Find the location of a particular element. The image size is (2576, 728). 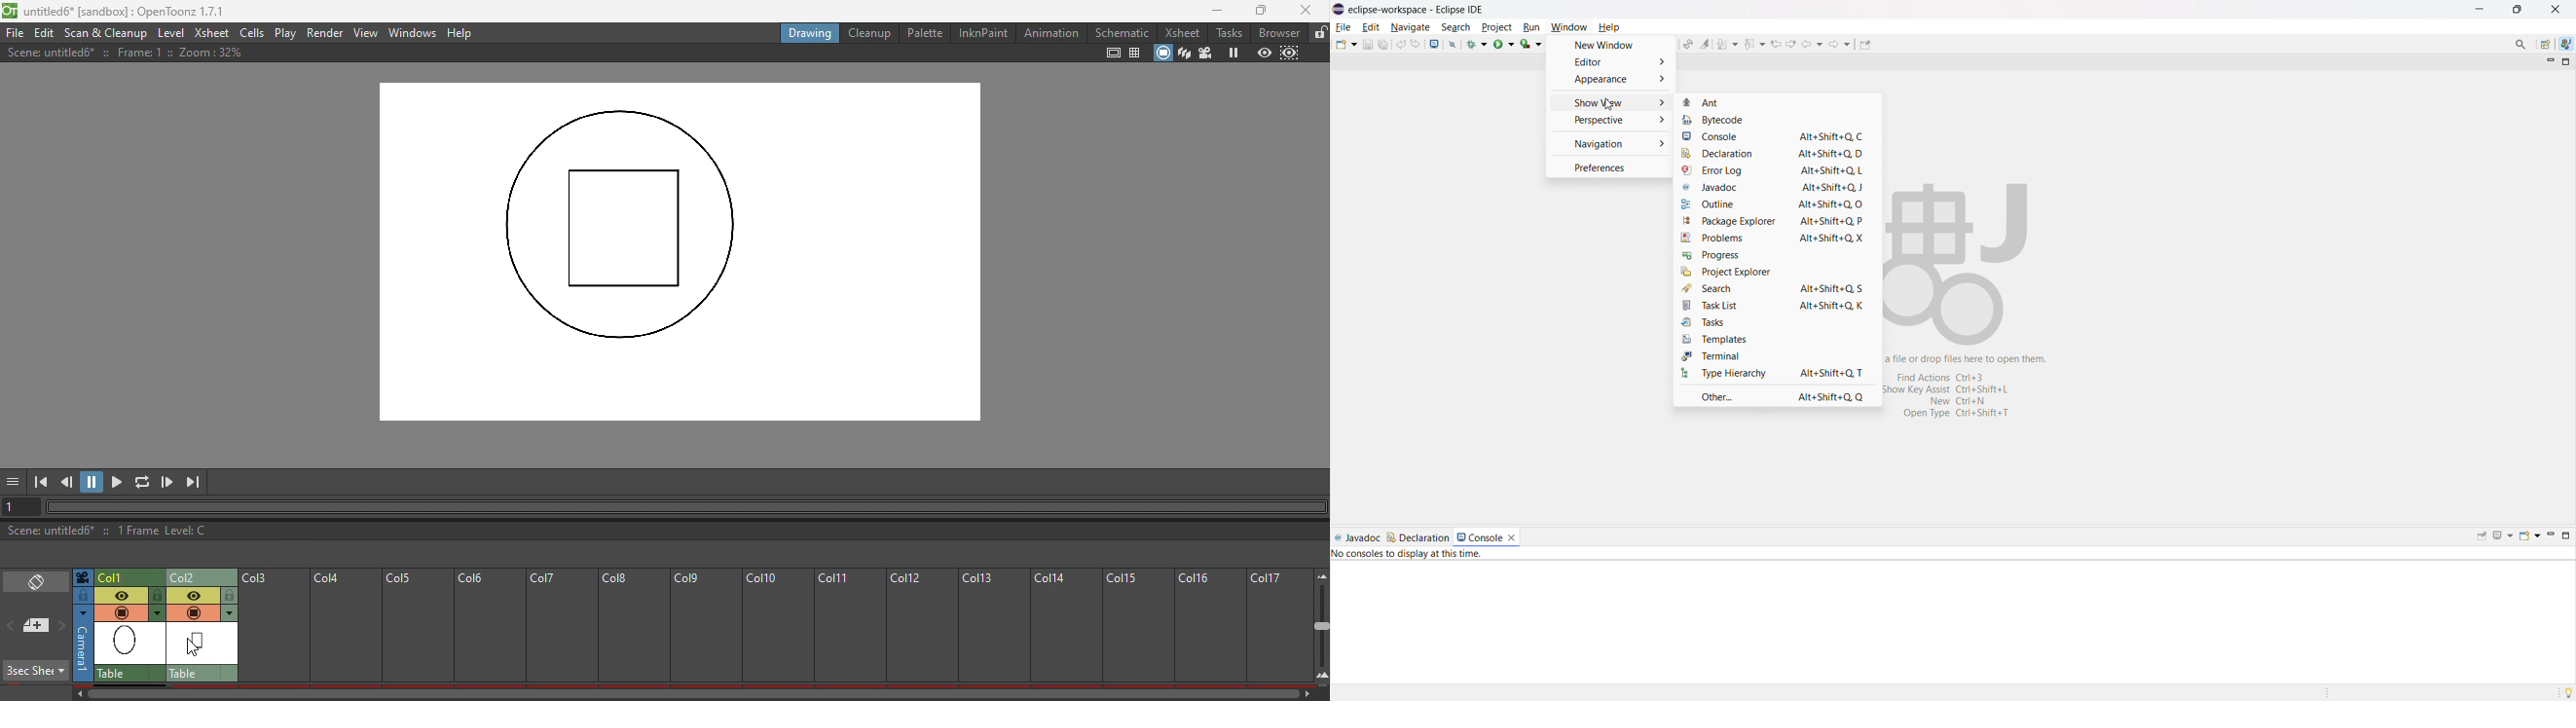

skip all breakpoints is located at coordinates (1453, 45).